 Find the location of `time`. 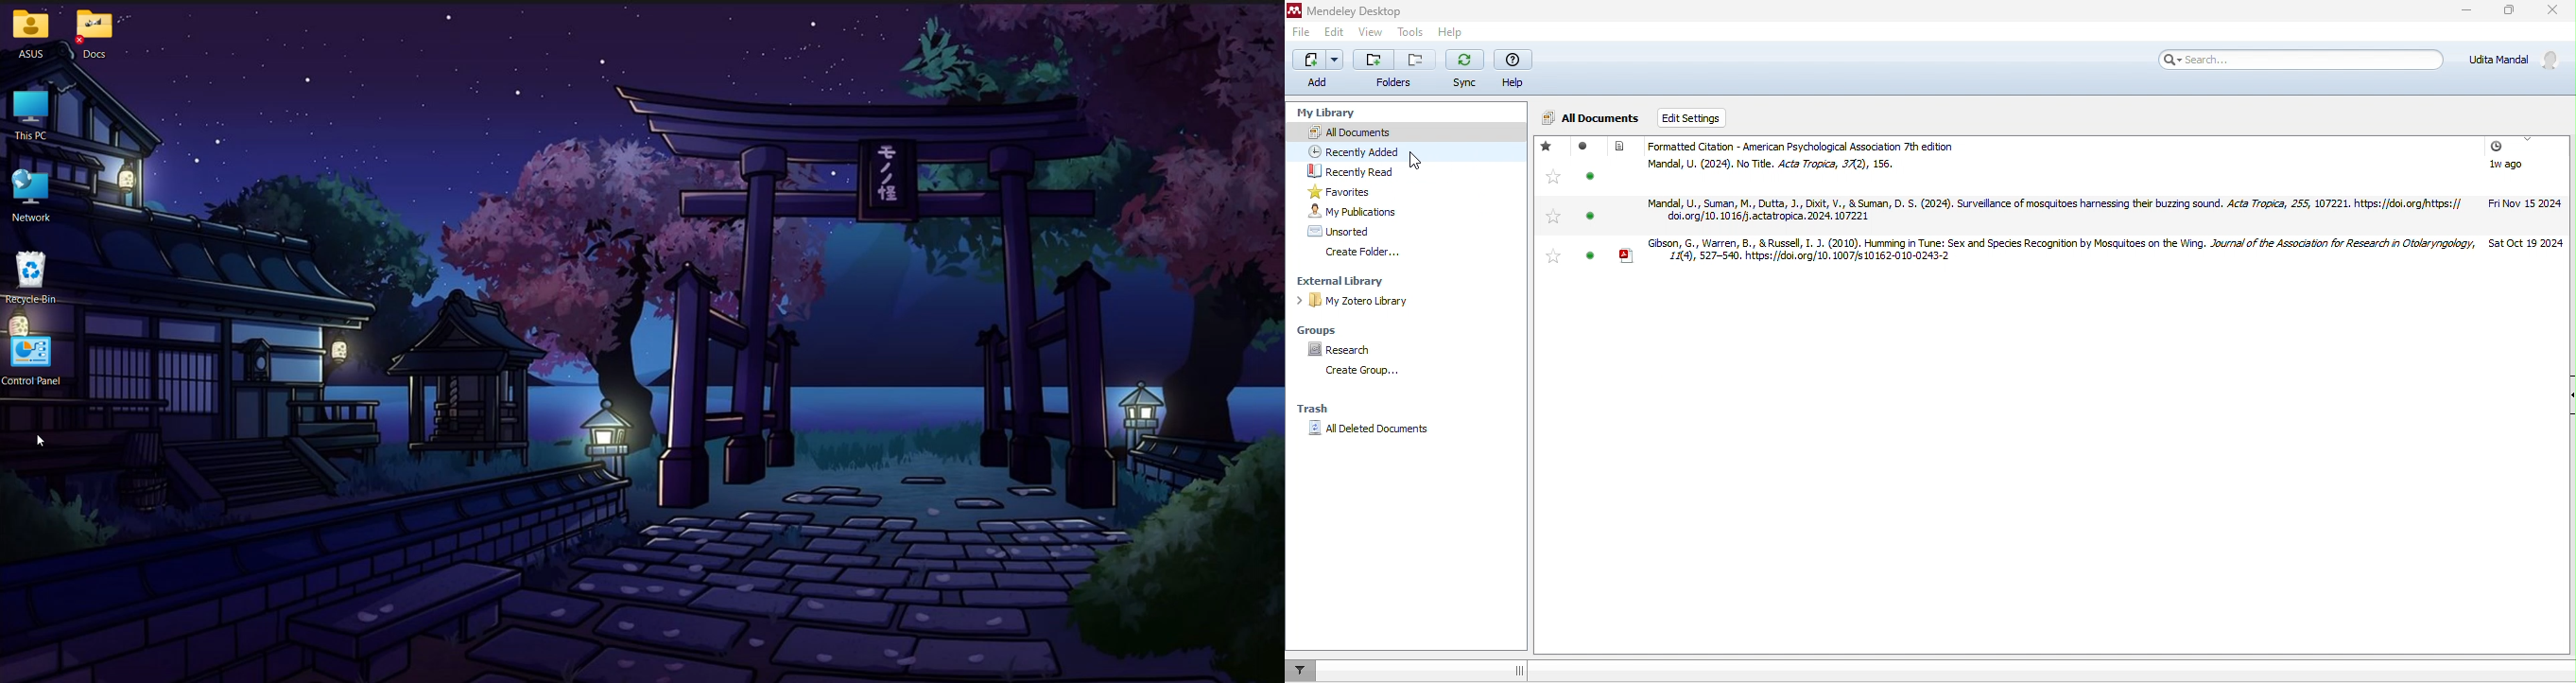

time is located at coordinates (2496, 149).